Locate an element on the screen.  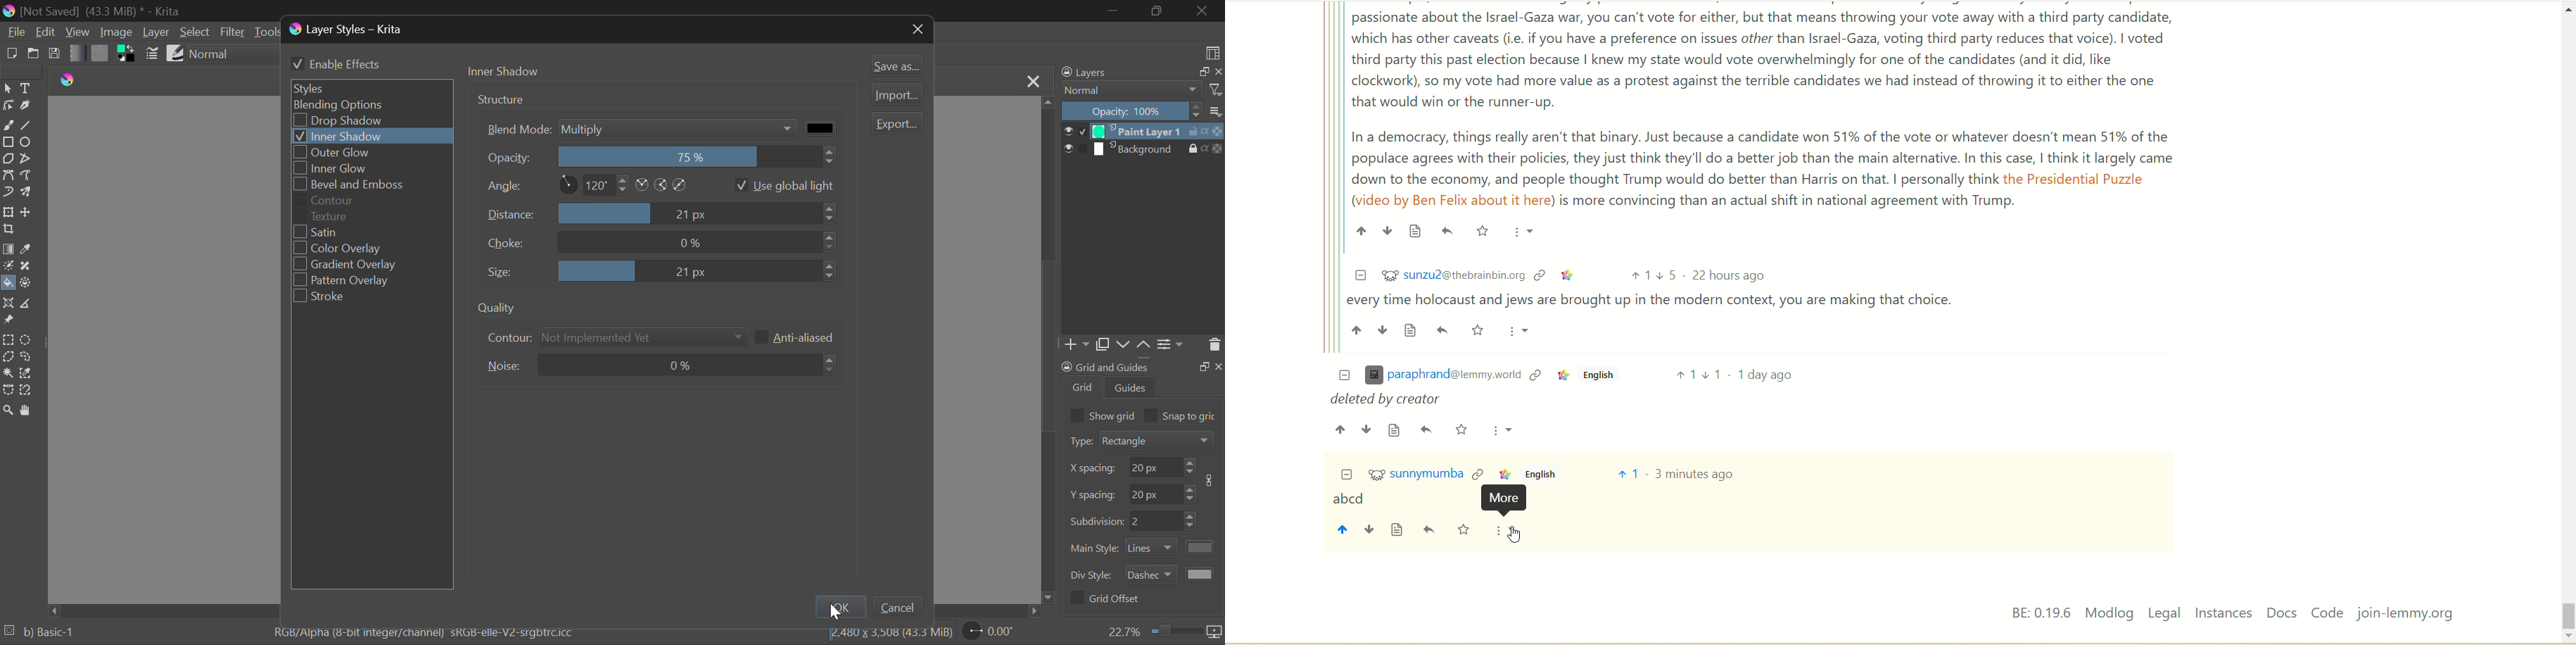
Ok is located at coordinates (835, 606).